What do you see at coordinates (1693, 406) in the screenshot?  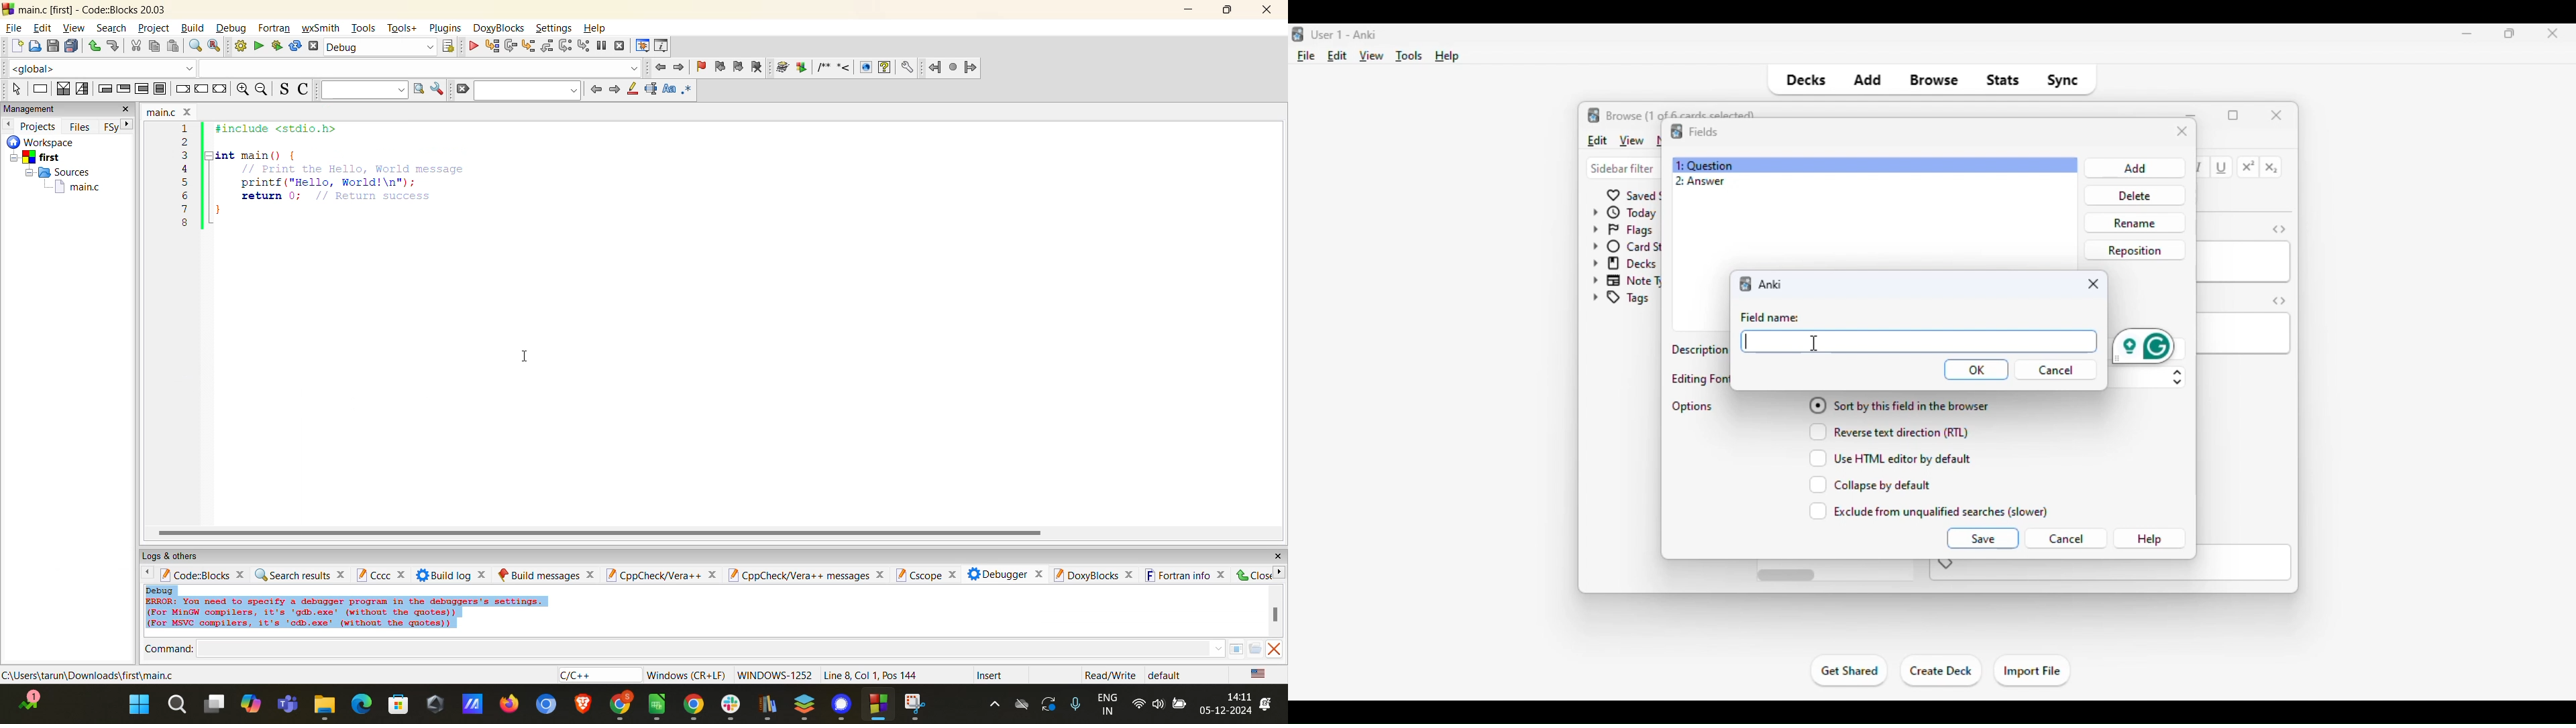 I see `options` at bounding box center [1693, 406].